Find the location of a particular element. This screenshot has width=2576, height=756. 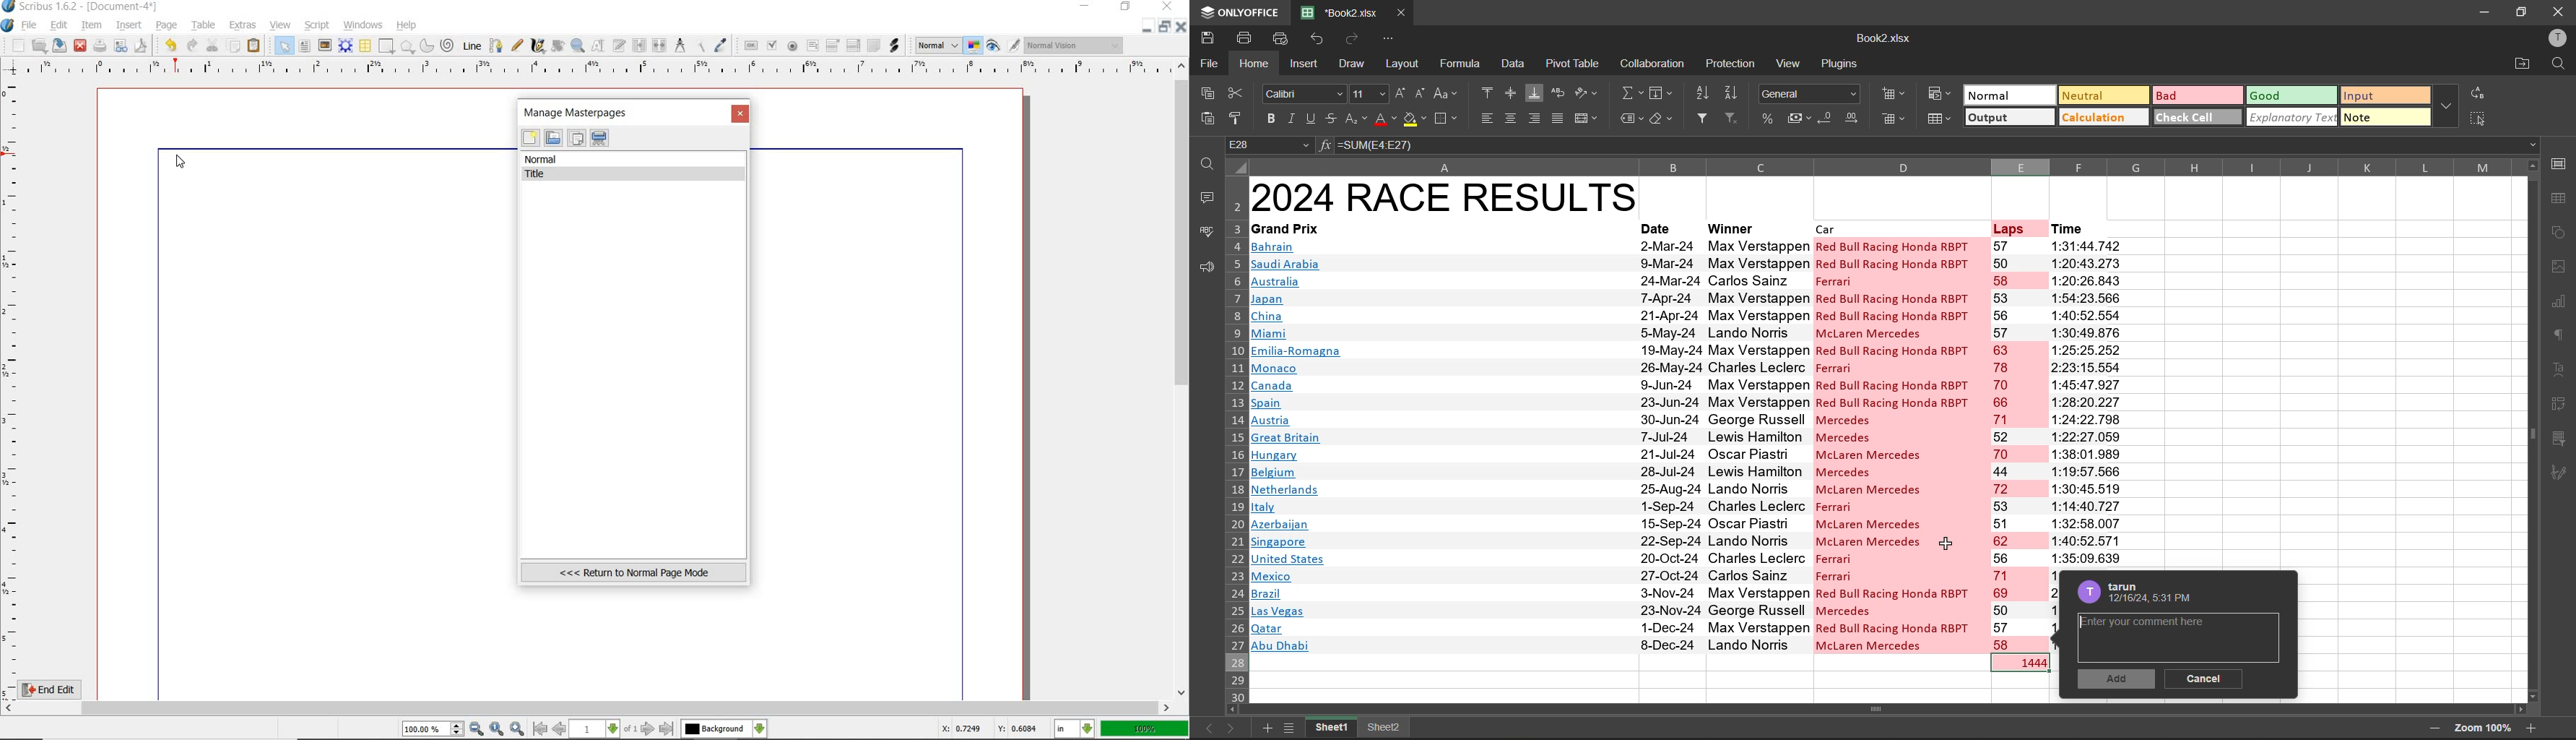

pivot table is located at coordinates (2559, 405).